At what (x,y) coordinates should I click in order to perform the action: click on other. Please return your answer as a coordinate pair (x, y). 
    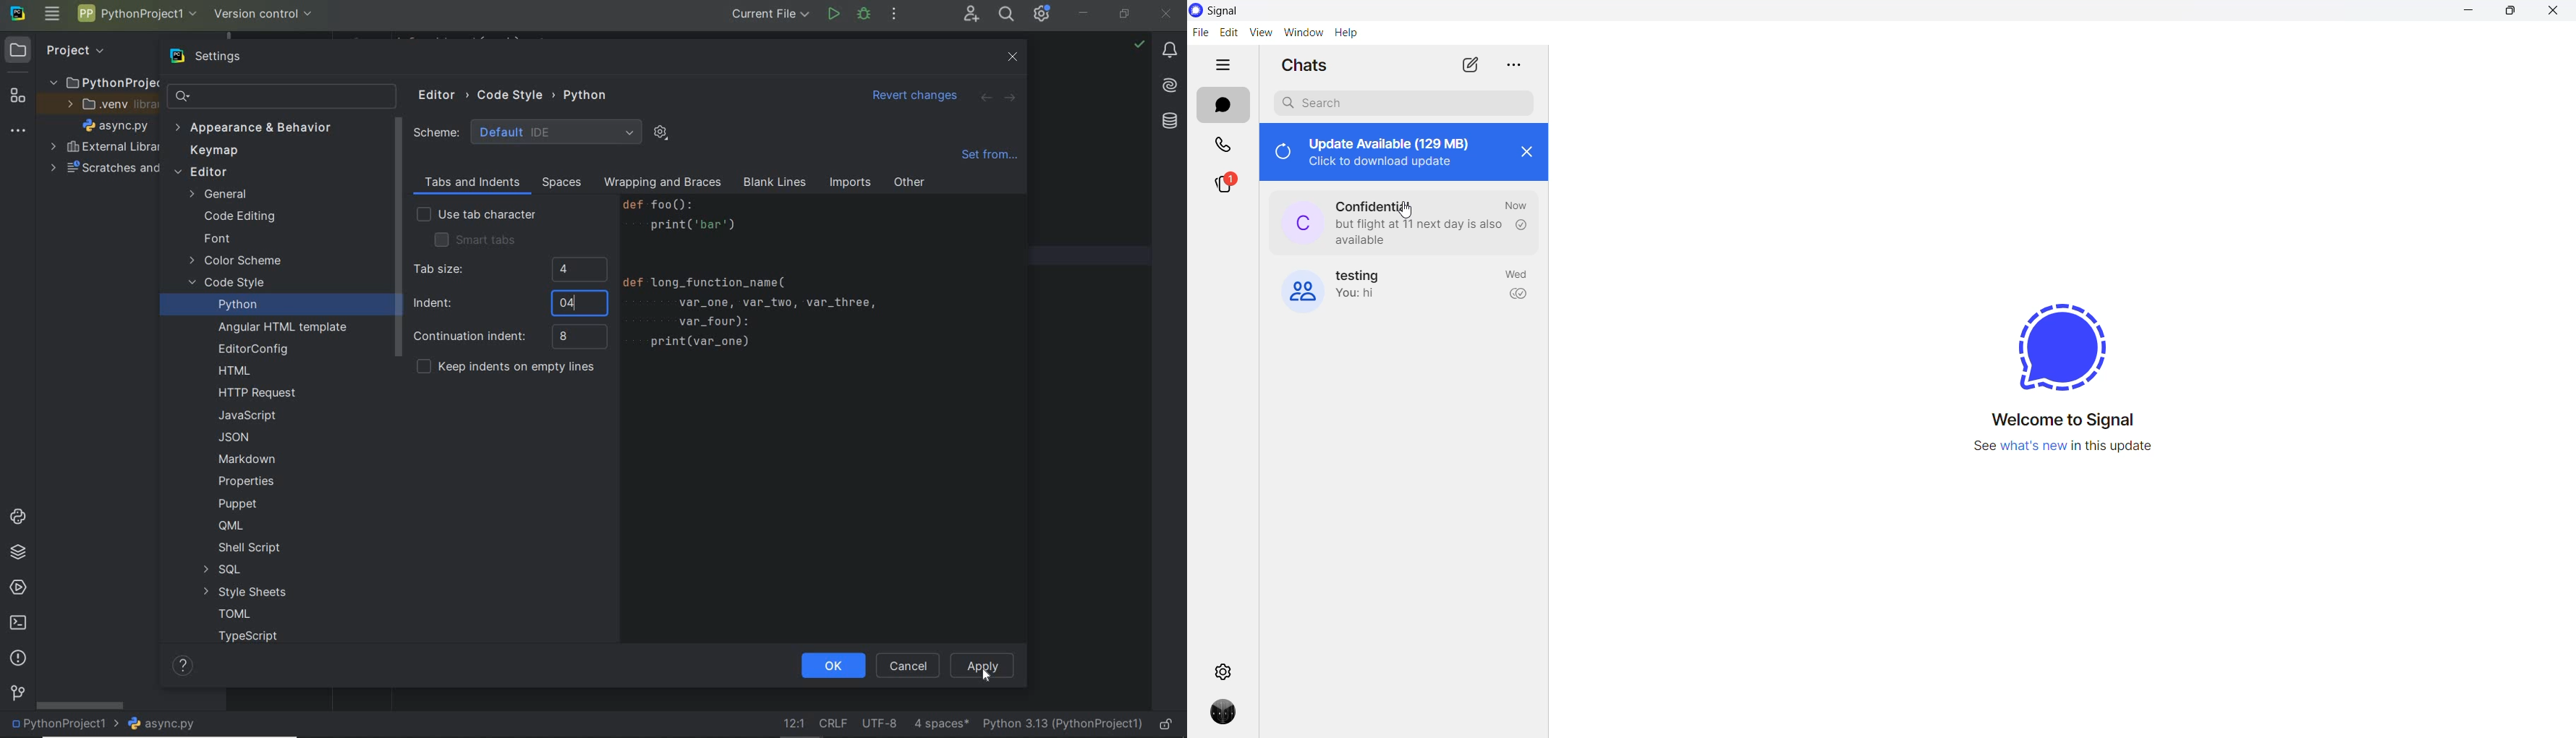
    Looking at the image, I should click on (910, 185).